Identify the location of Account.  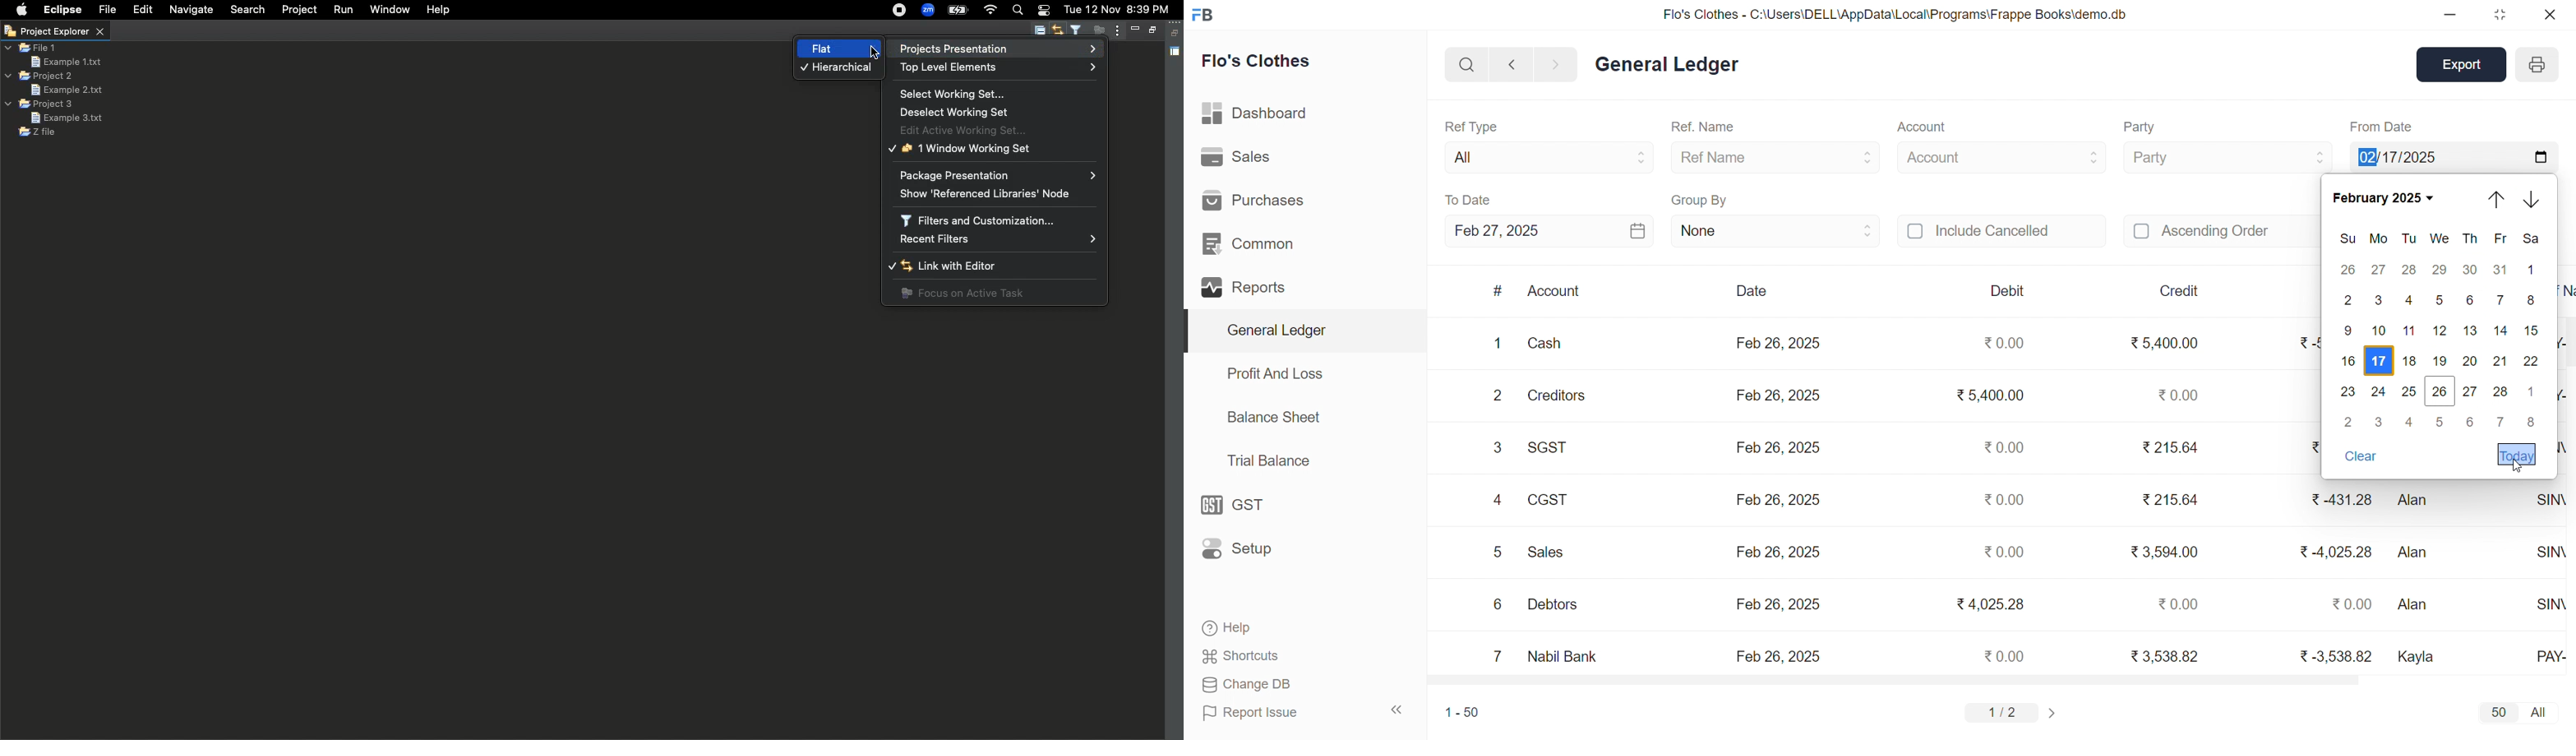
(1555, 292).